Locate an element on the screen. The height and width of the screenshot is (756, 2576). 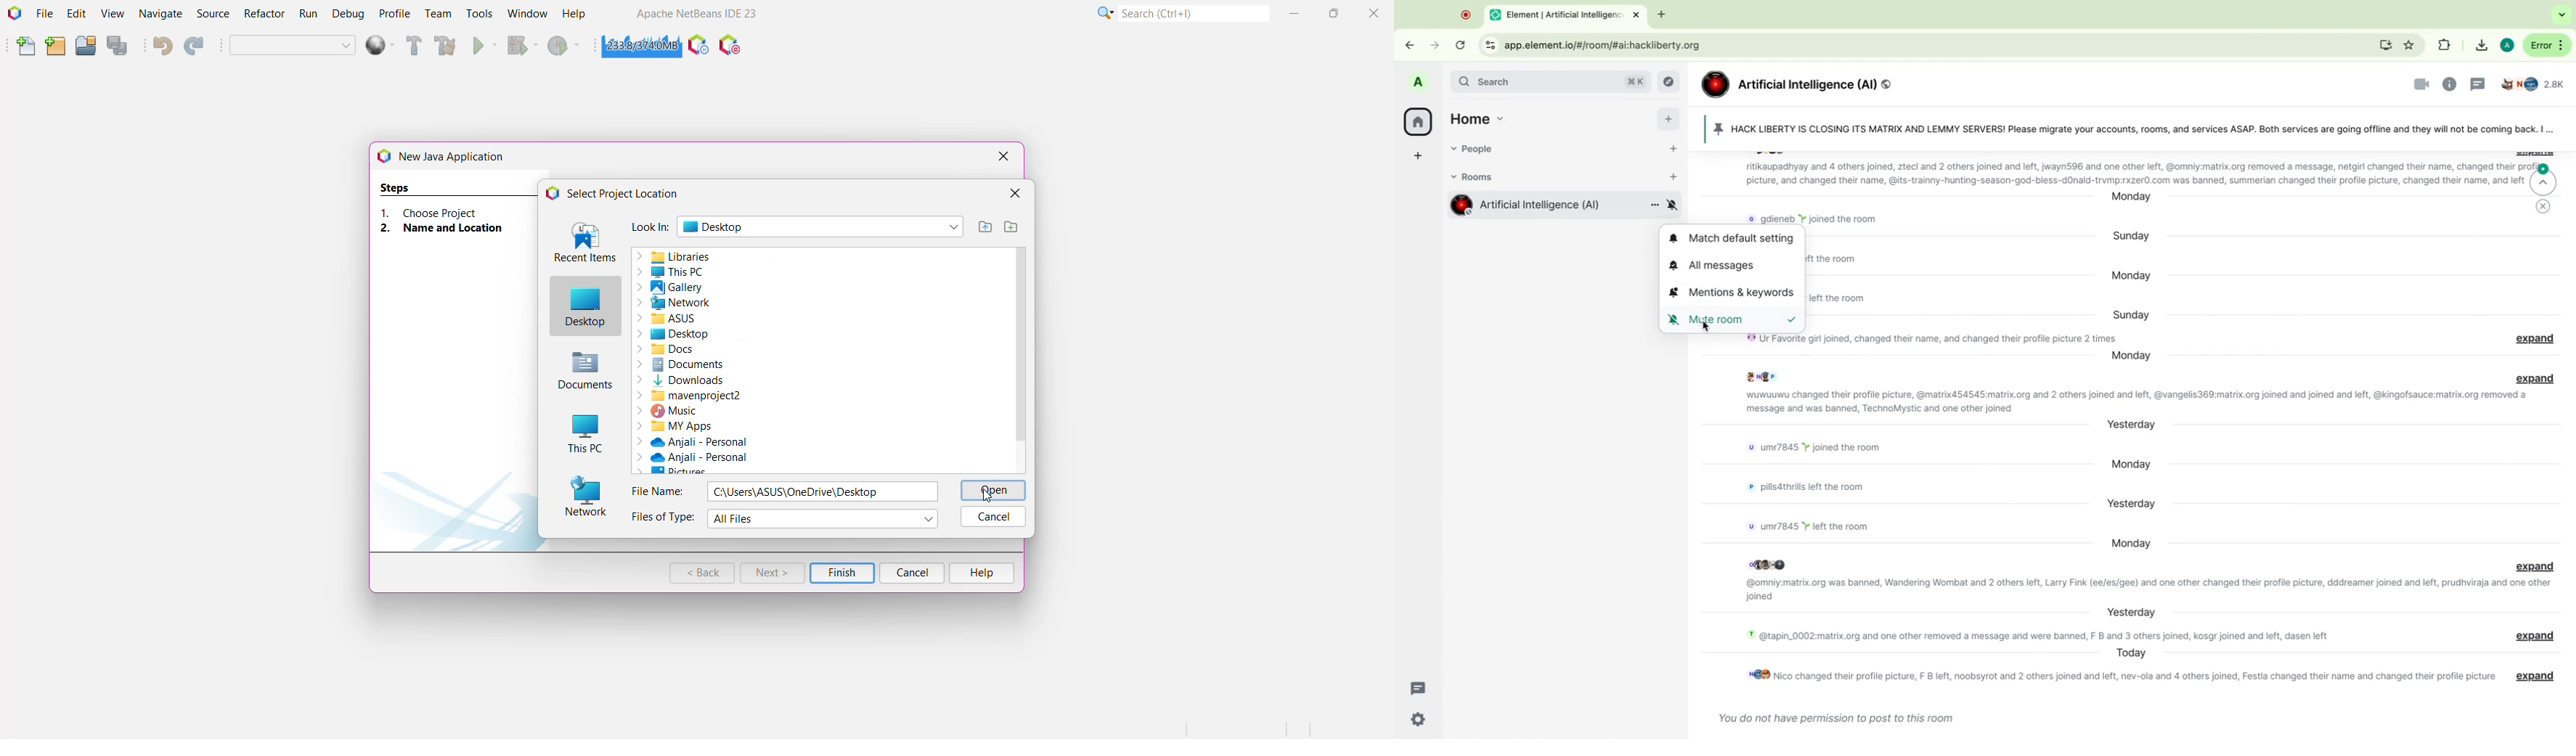
mute room is located at coordinates (1734, 320).